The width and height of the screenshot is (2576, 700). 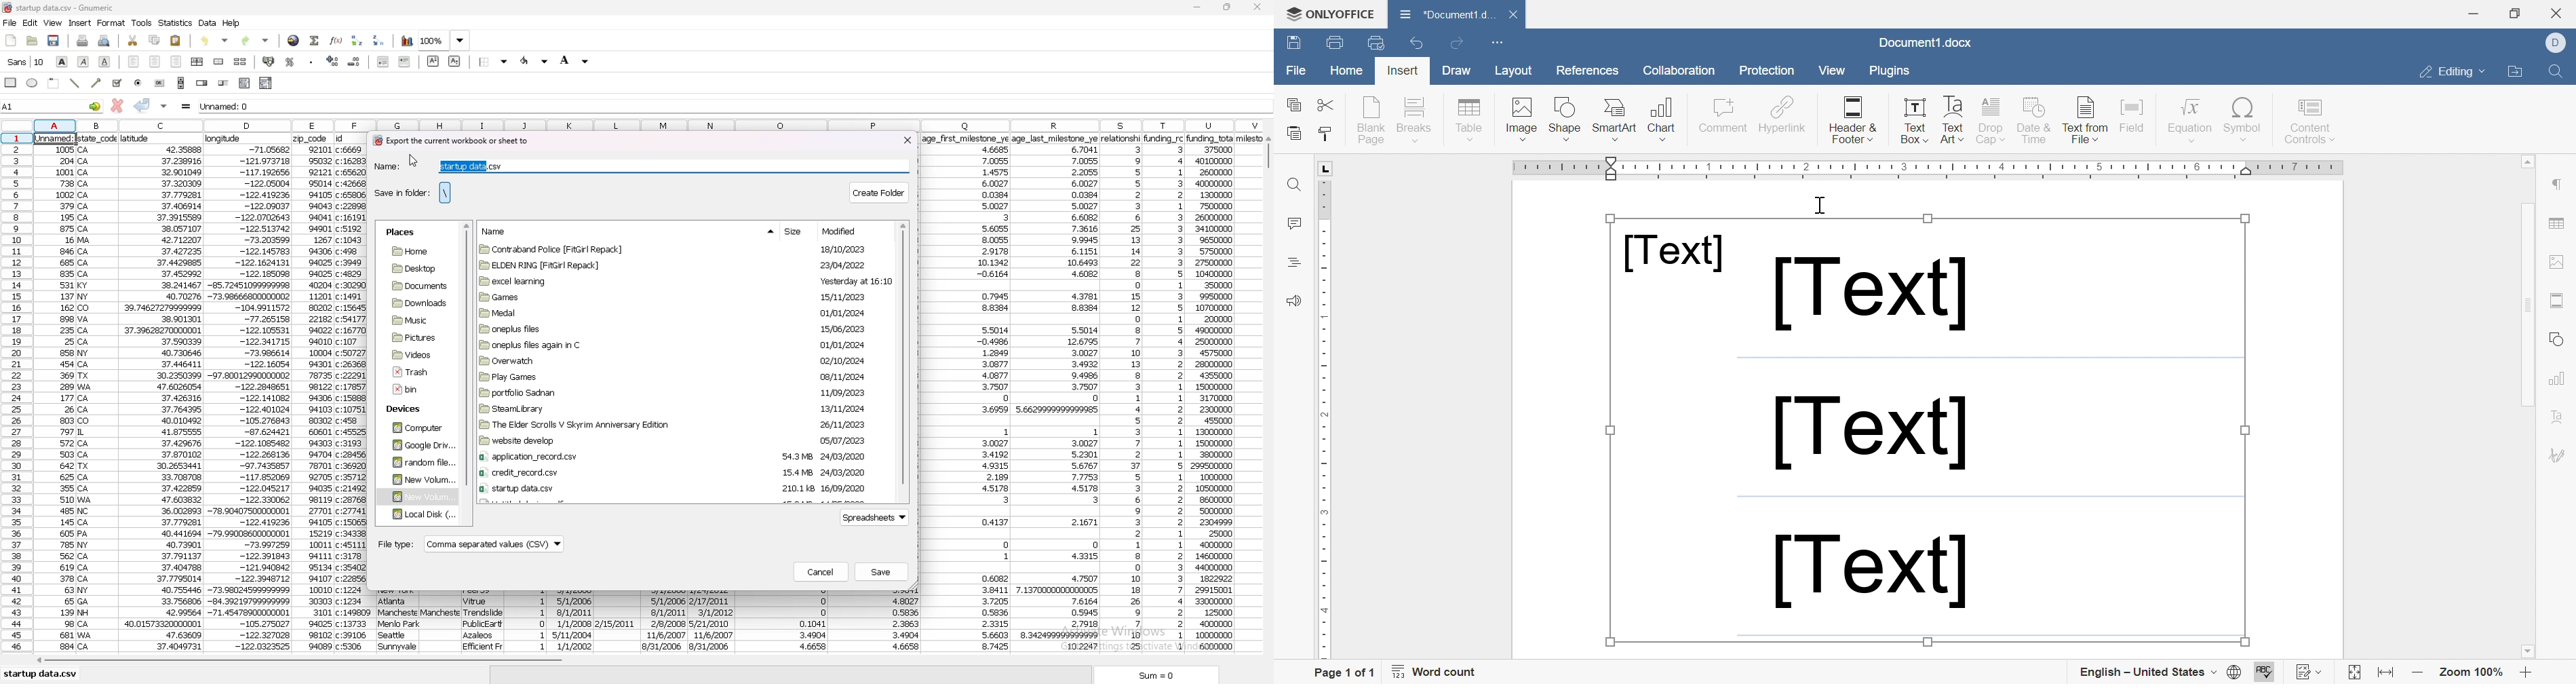 I want to click on folder, so click(x=418, y=286).